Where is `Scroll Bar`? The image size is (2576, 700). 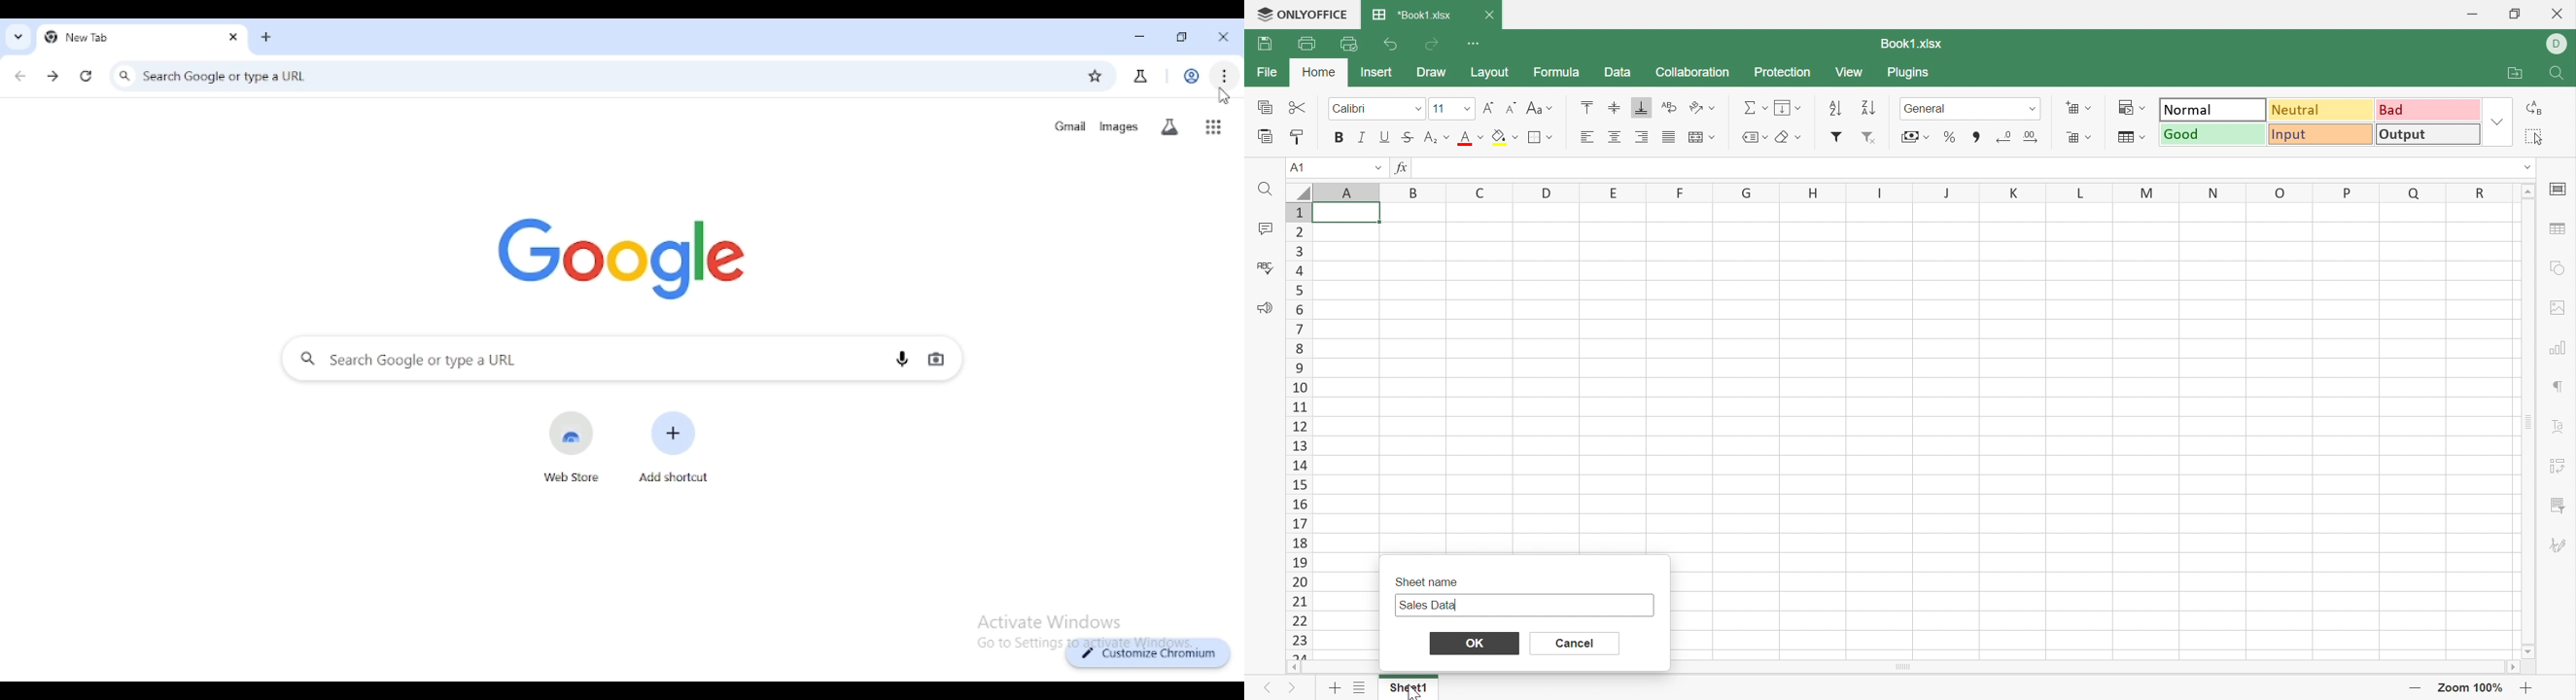
Scroll Bar is located at coordinates (2525, 424).